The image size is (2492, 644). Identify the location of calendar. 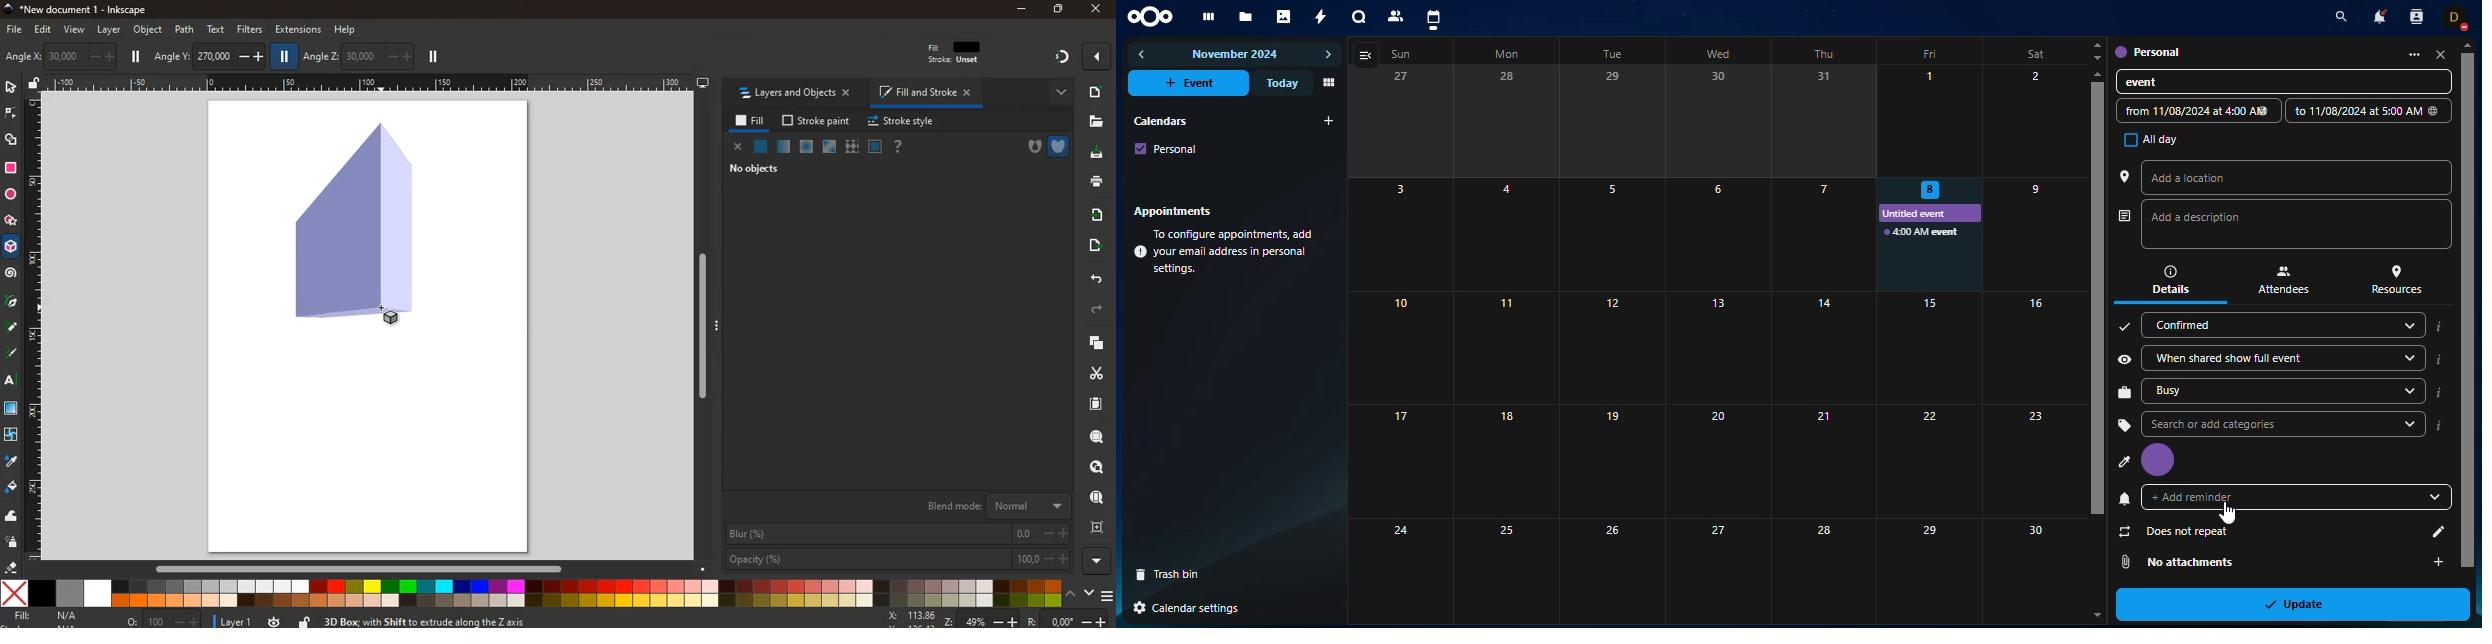
(1433, 19).